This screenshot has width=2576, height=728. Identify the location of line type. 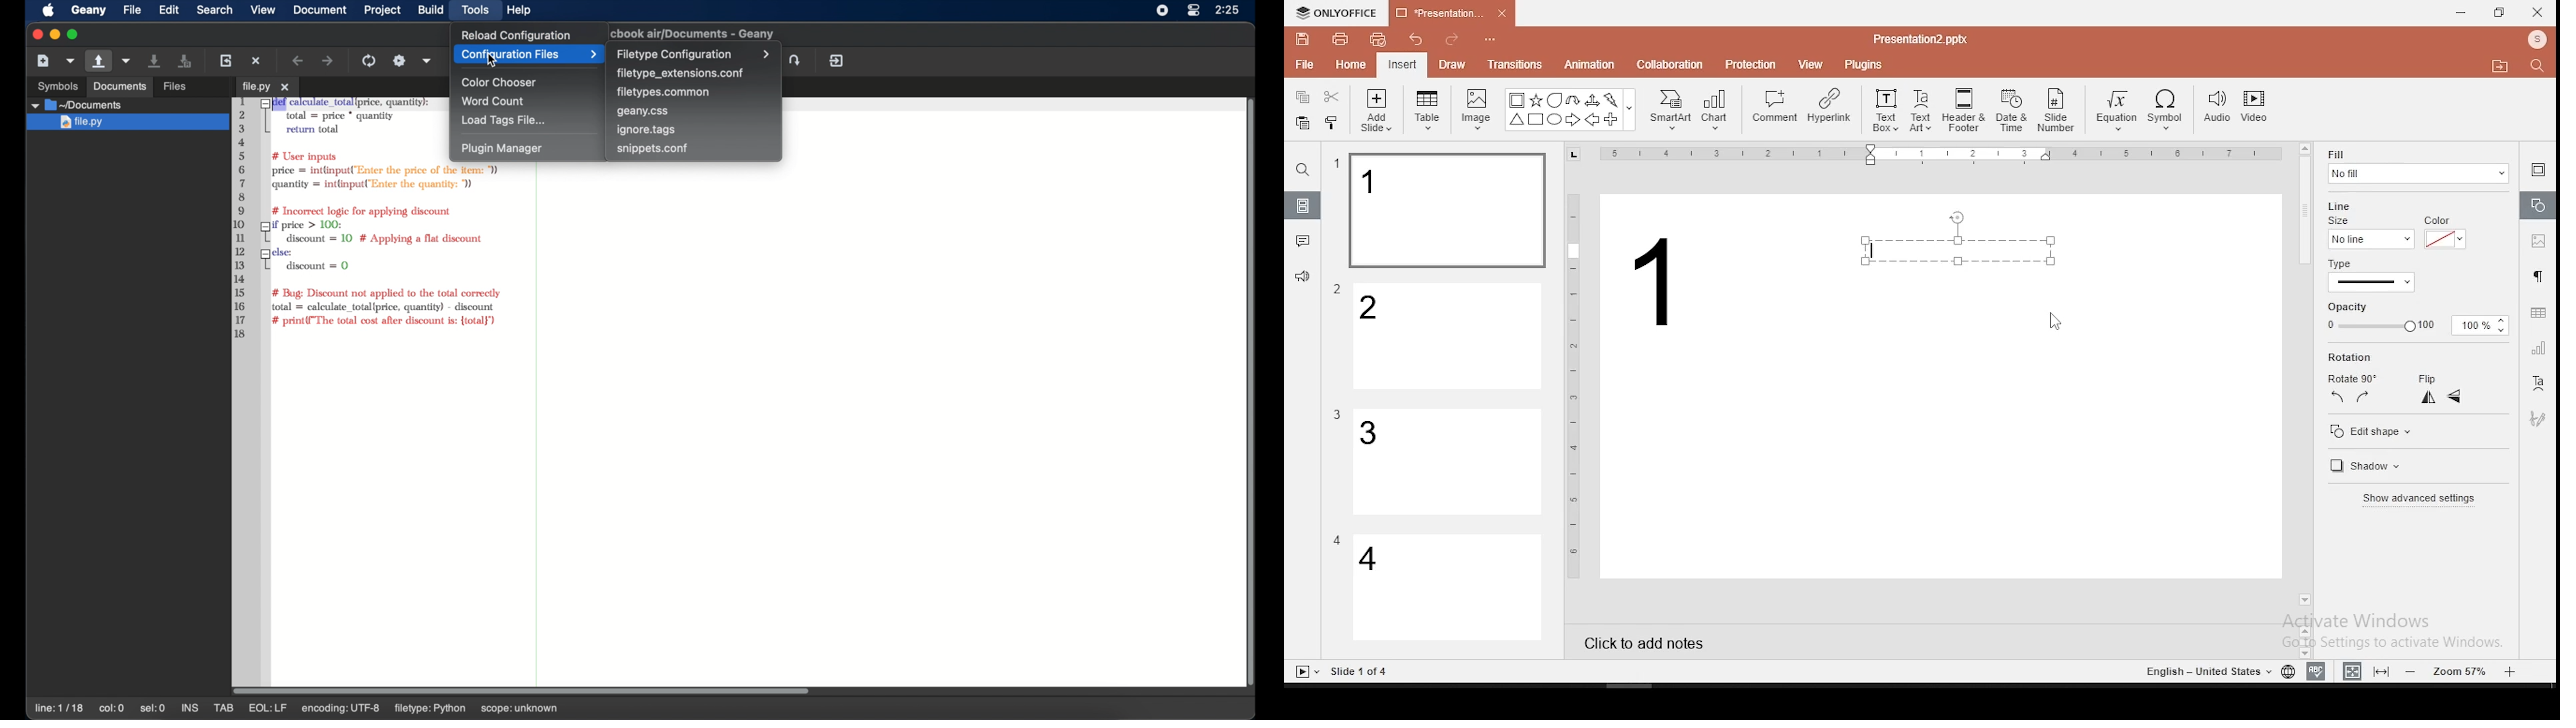
(2370, 276).